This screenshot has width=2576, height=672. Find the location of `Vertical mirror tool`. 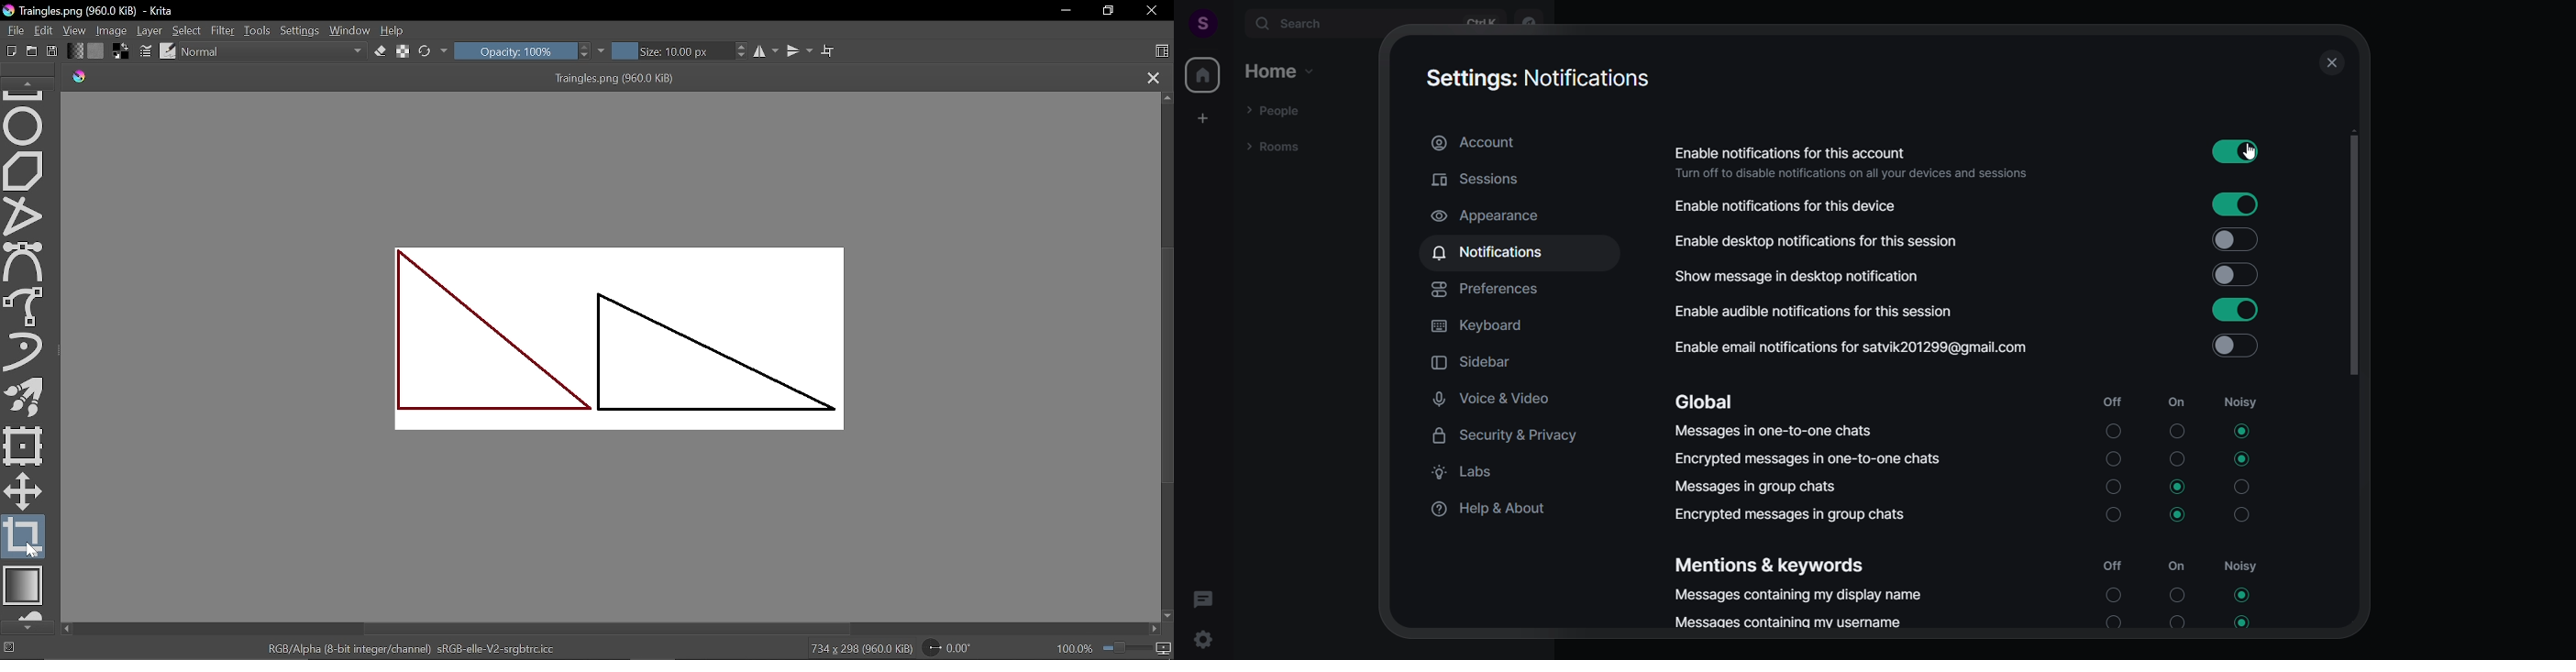

Vertical mirror tool is located at coordinates (801, 50).